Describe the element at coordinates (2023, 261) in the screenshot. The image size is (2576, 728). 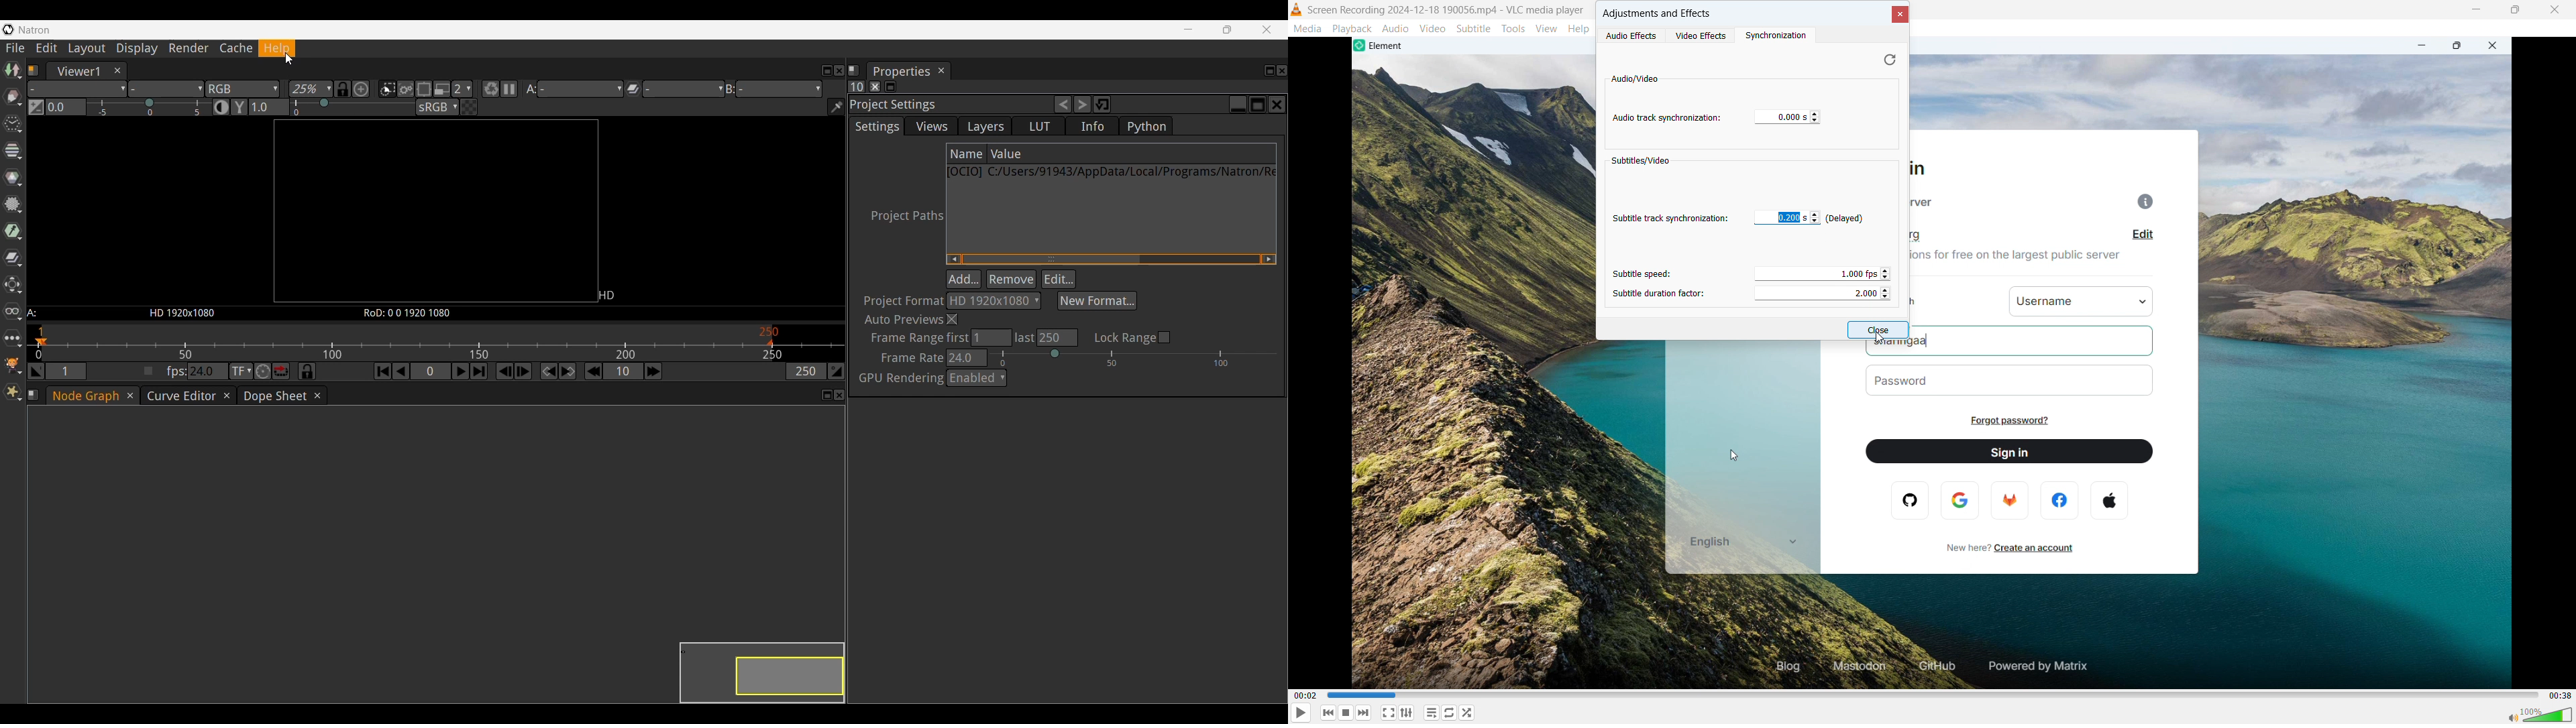
I see `join millions for free on the largest public server.` at that location.